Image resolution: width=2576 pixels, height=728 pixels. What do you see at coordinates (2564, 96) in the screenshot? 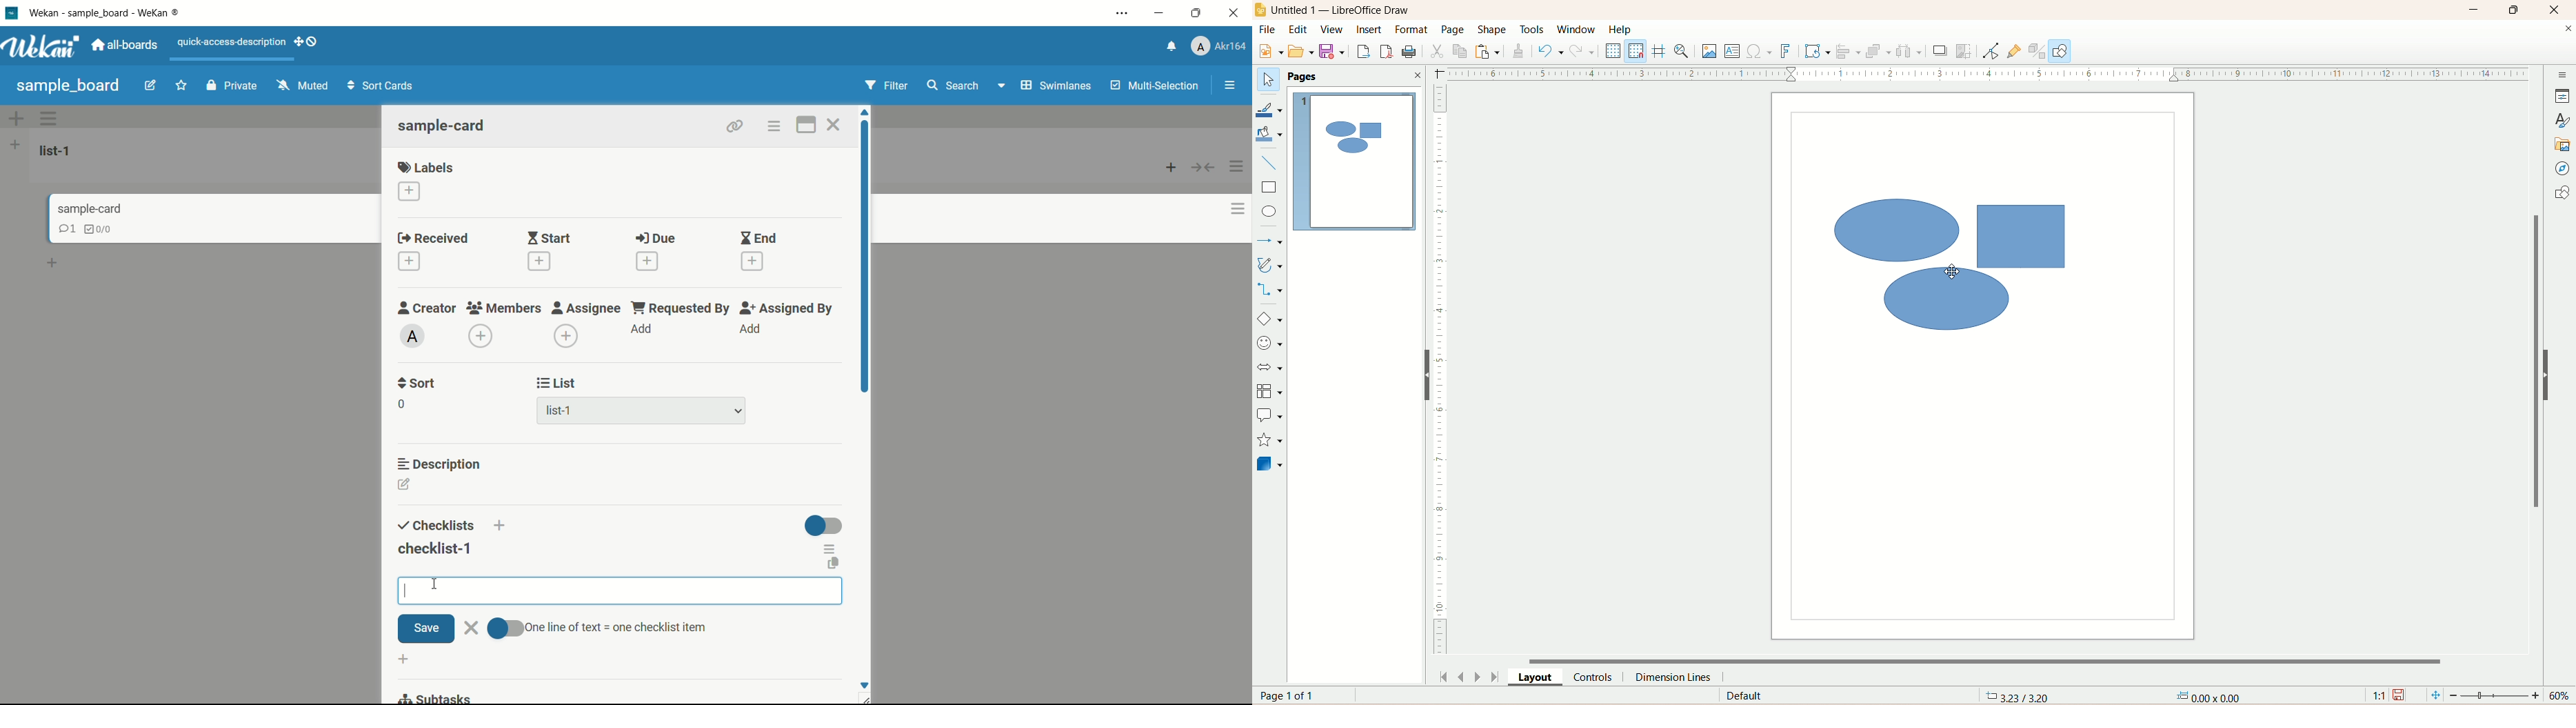
I see `properties` at bounding box center [2564, 96].